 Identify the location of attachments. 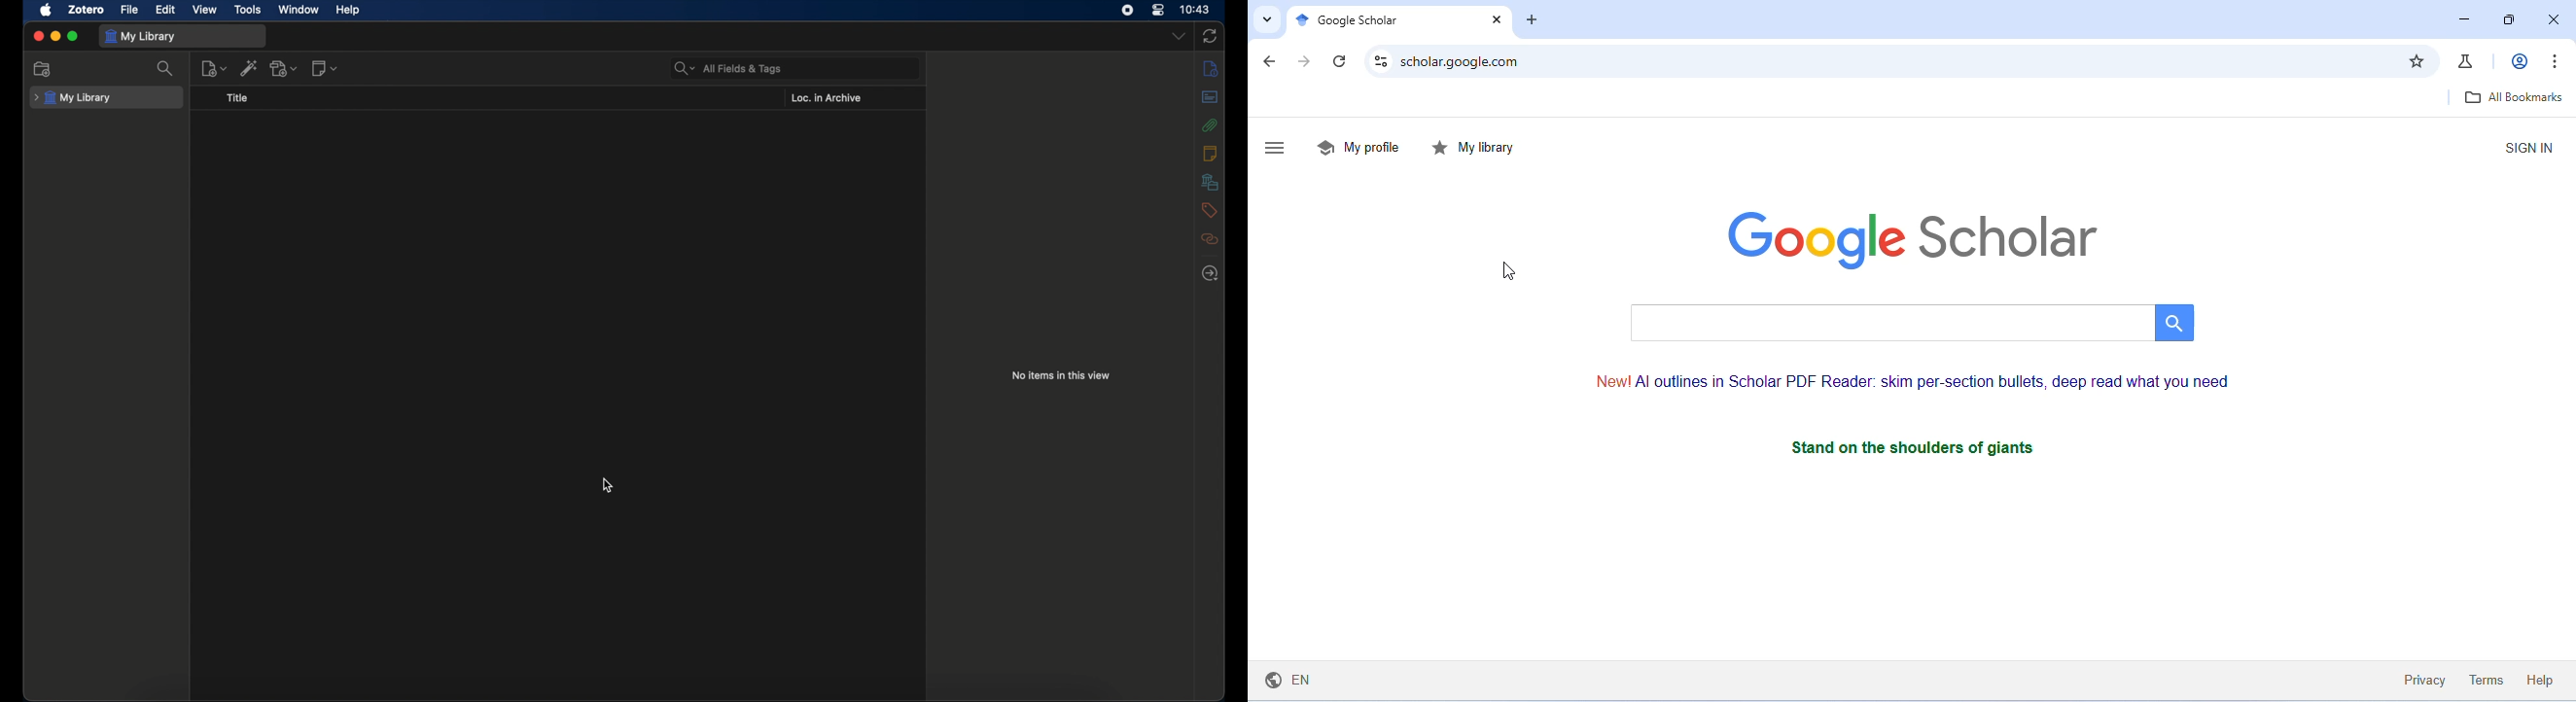
(1210, 125).